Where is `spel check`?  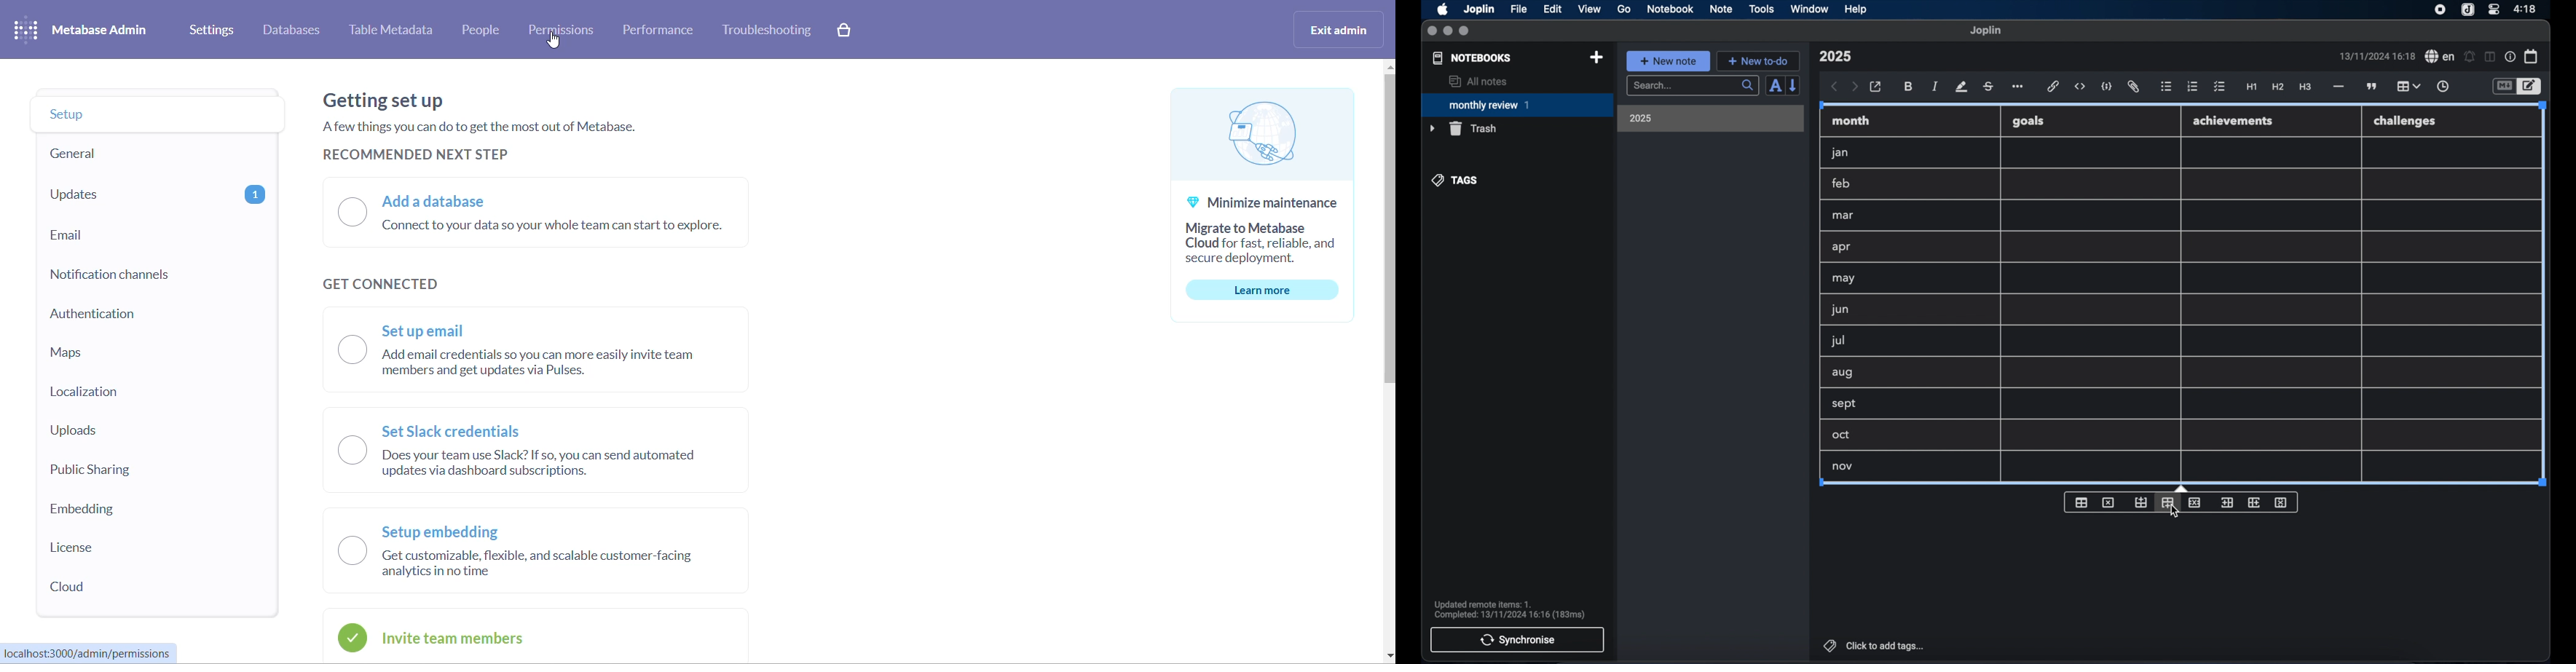
spel check is located at coordinates (2440, 57).